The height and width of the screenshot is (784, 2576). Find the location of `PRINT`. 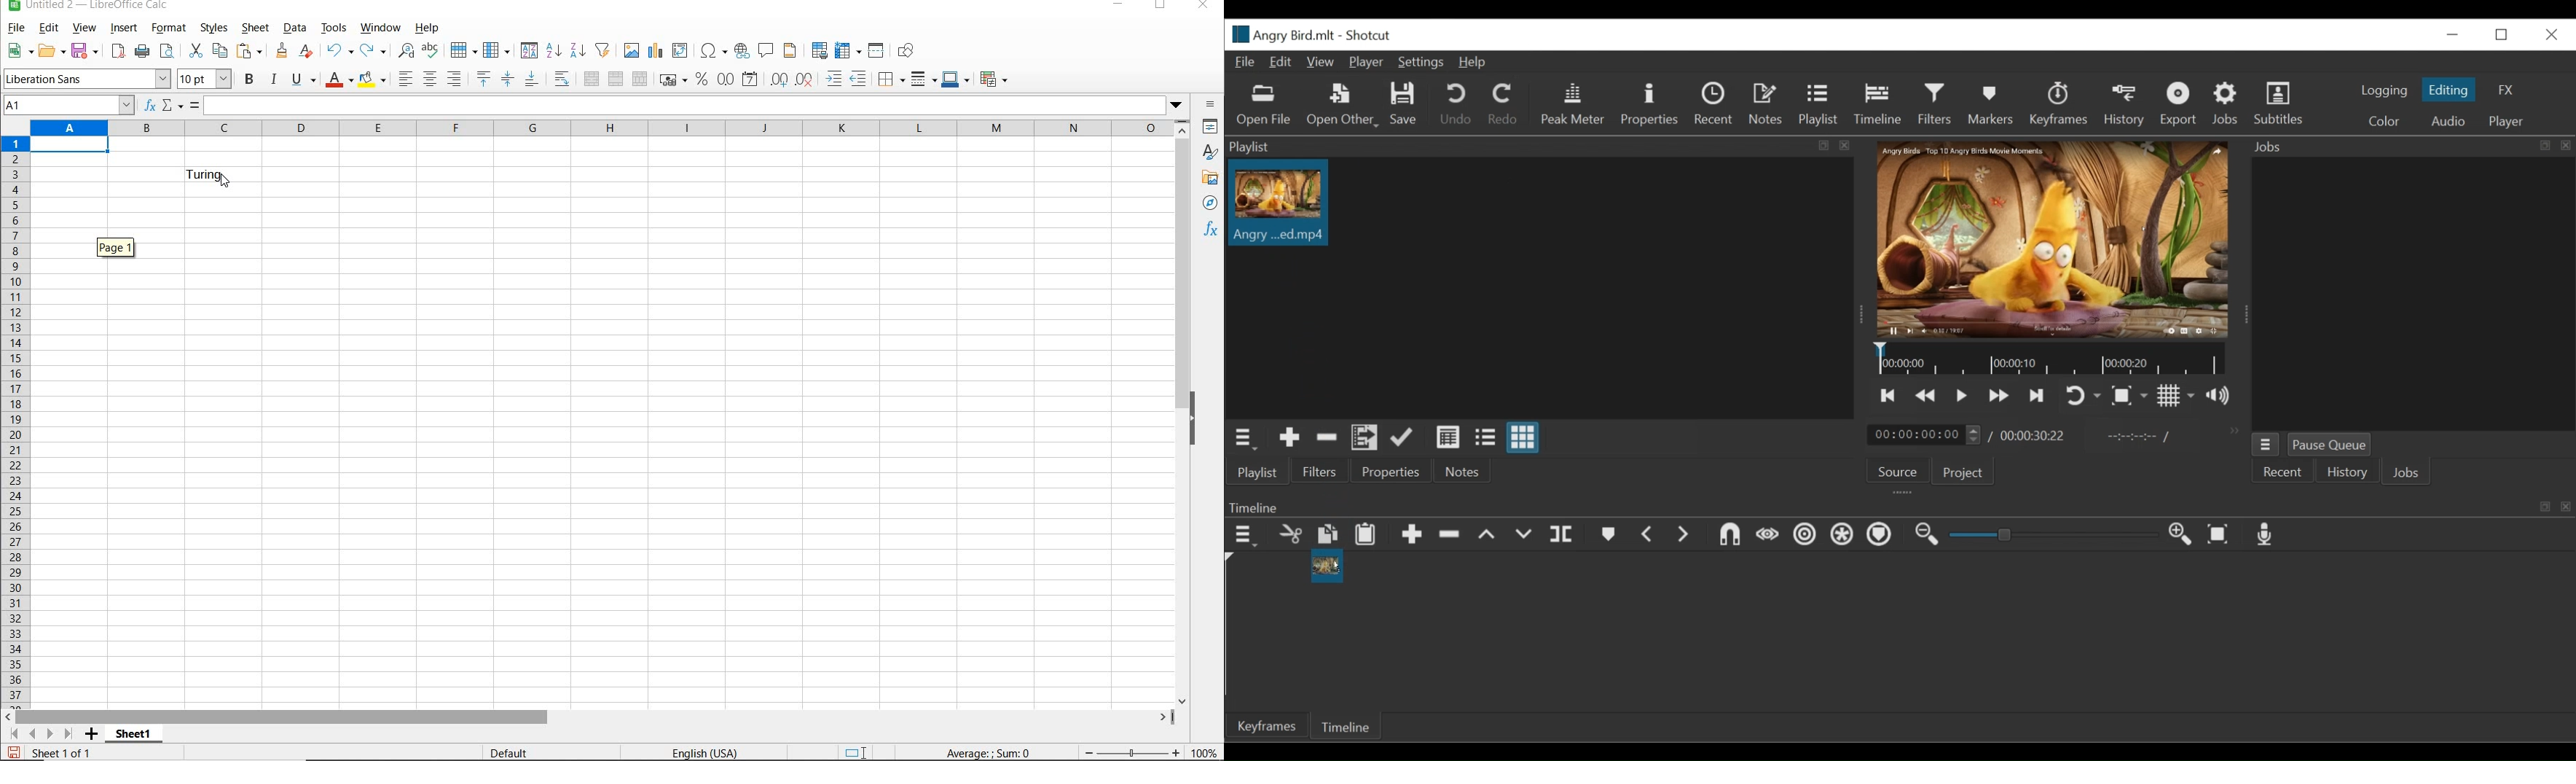

PRINT is located at coordinates (143, 52).